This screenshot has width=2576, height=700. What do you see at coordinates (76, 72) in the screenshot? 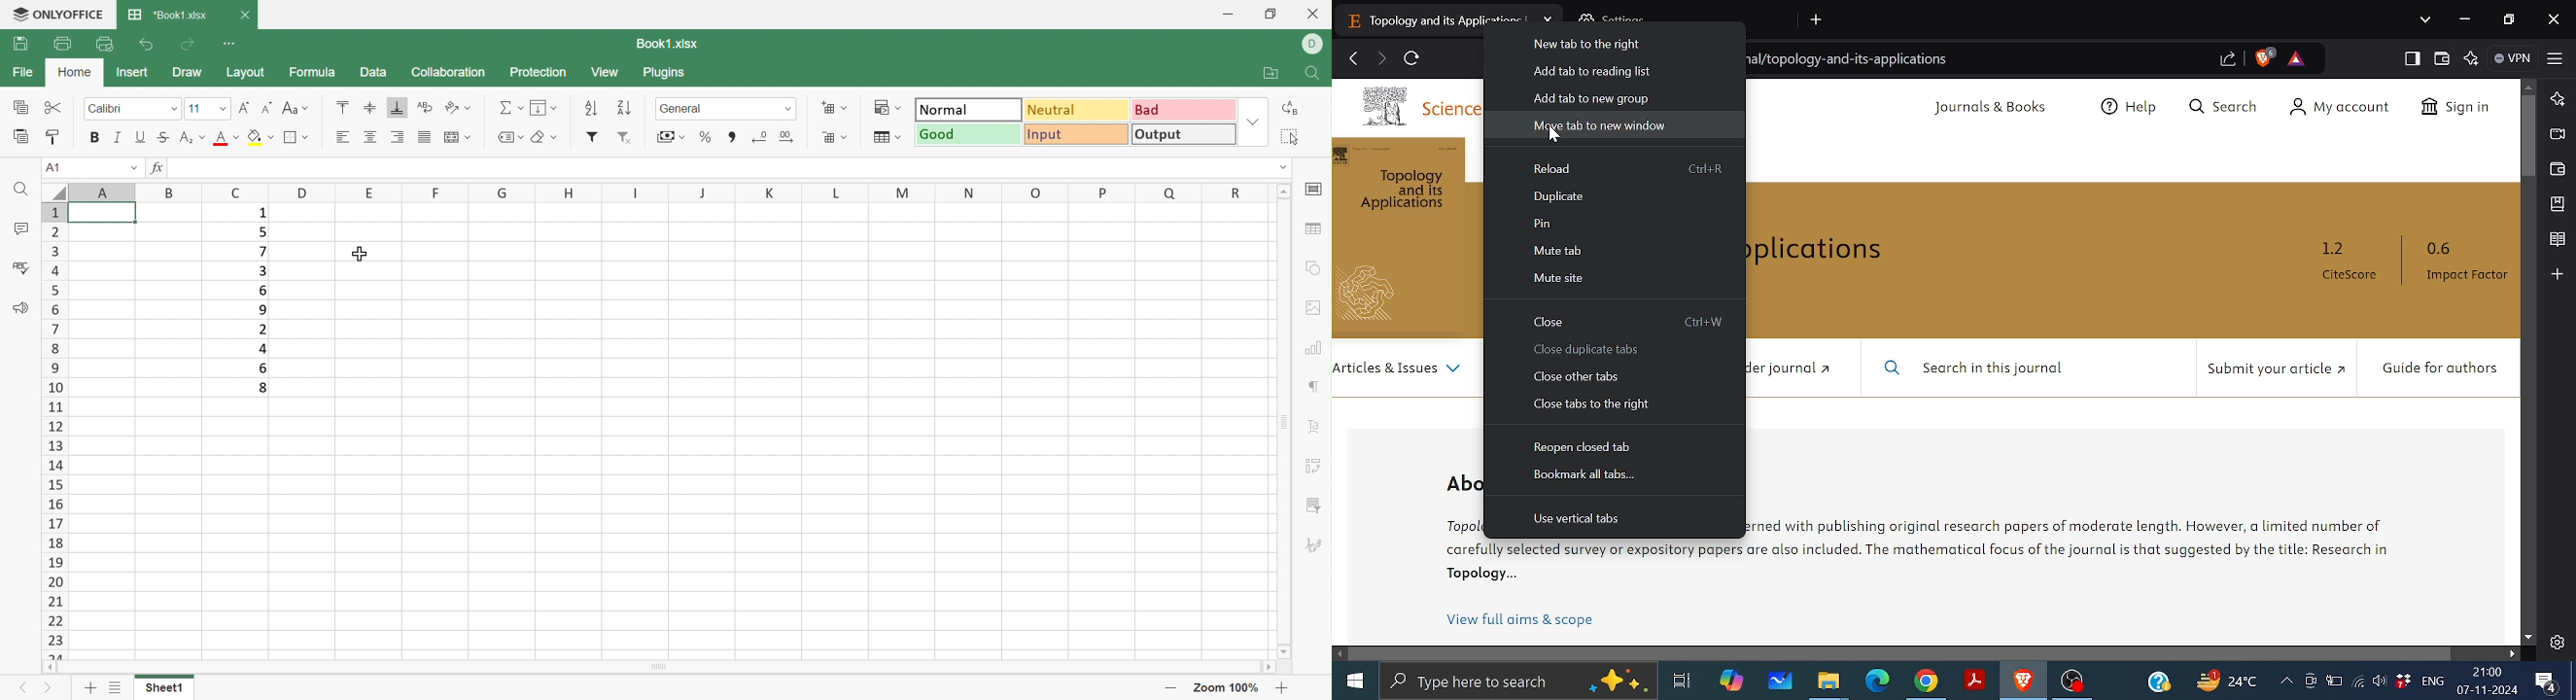
I see `Home` at bounding box center [76, 72].